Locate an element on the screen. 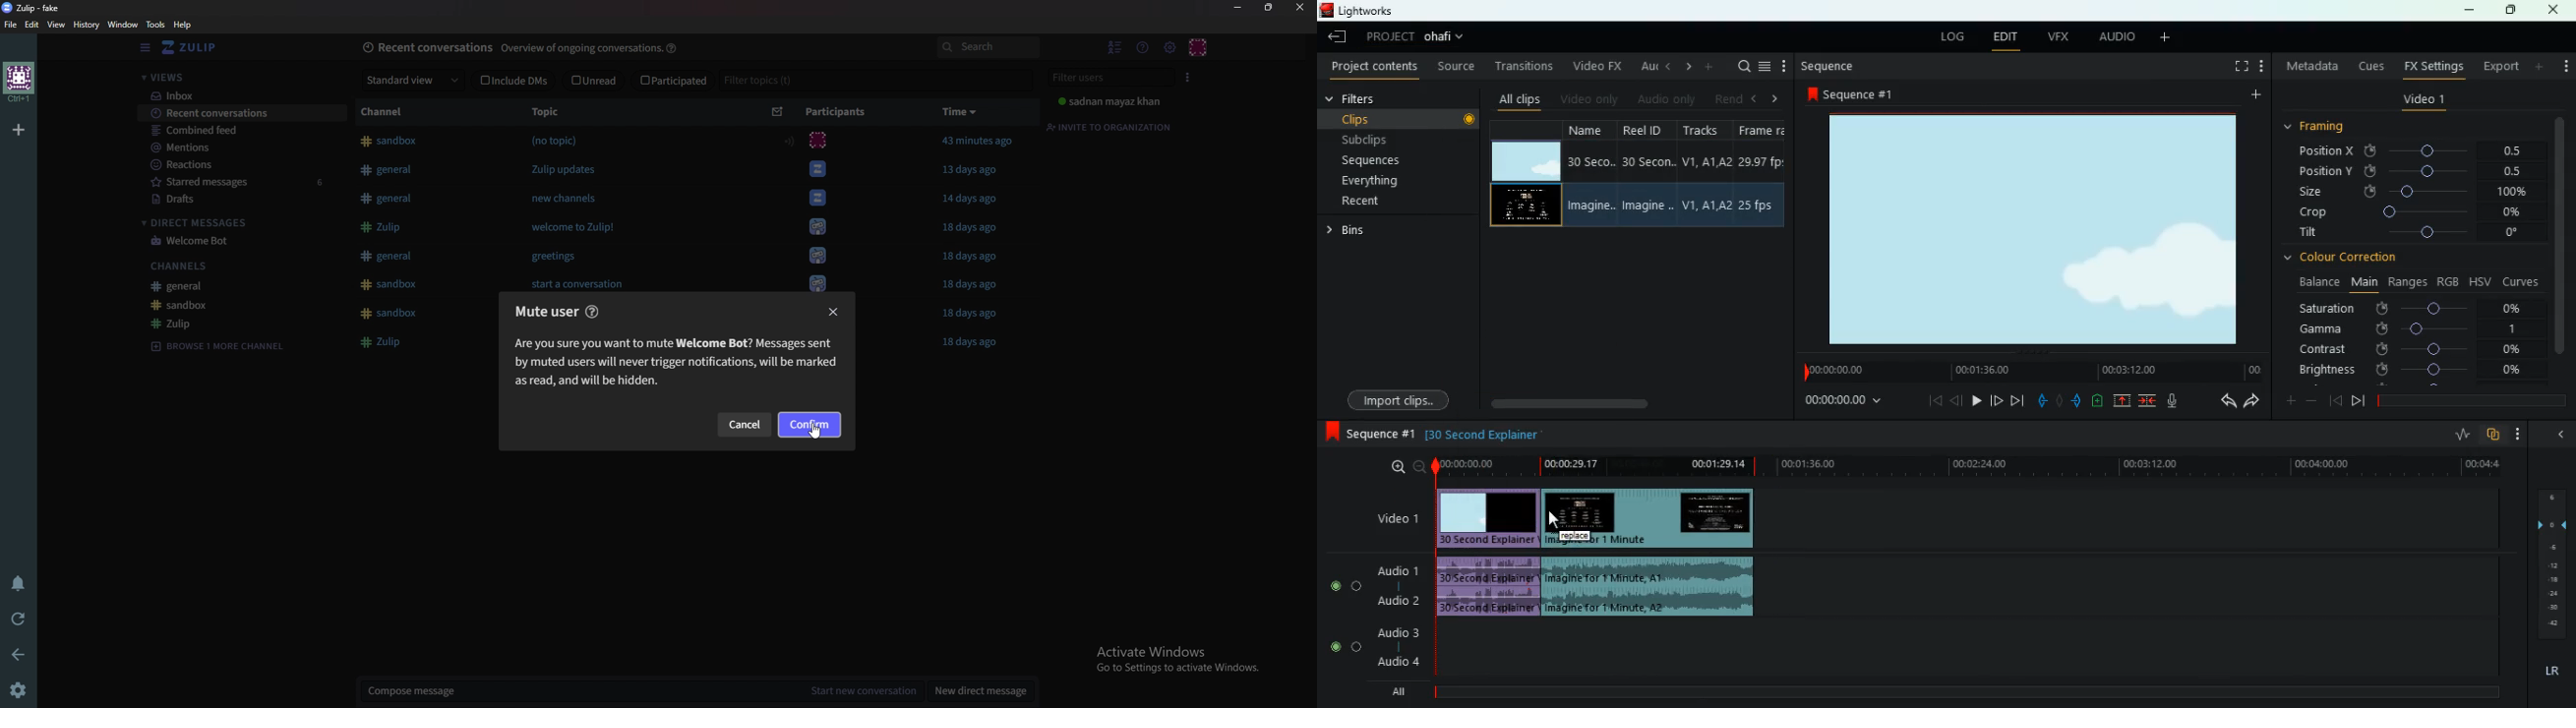 The image size is (2576, 728). all clips is located at coordinates (1520, 98).